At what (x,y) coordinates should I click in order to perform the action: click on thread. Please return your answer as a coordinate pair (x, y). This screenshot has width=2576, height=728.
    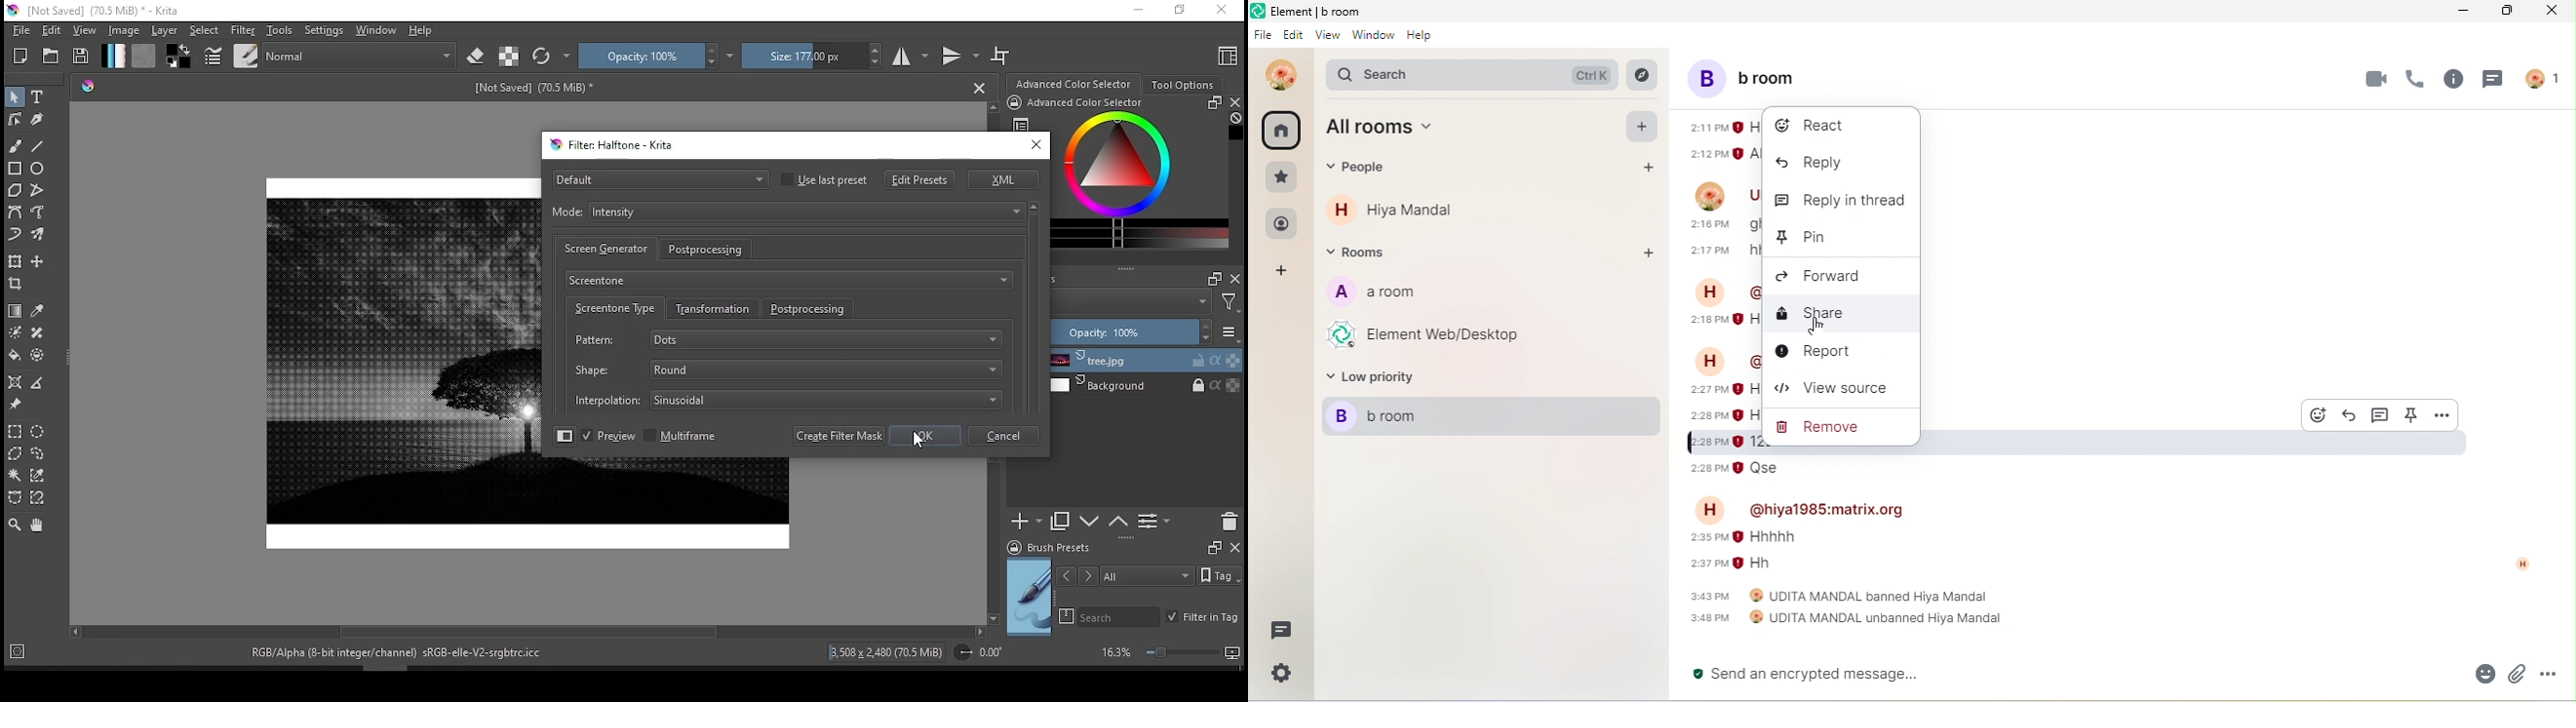
    Looking at the image, I should click on (2381, 415).